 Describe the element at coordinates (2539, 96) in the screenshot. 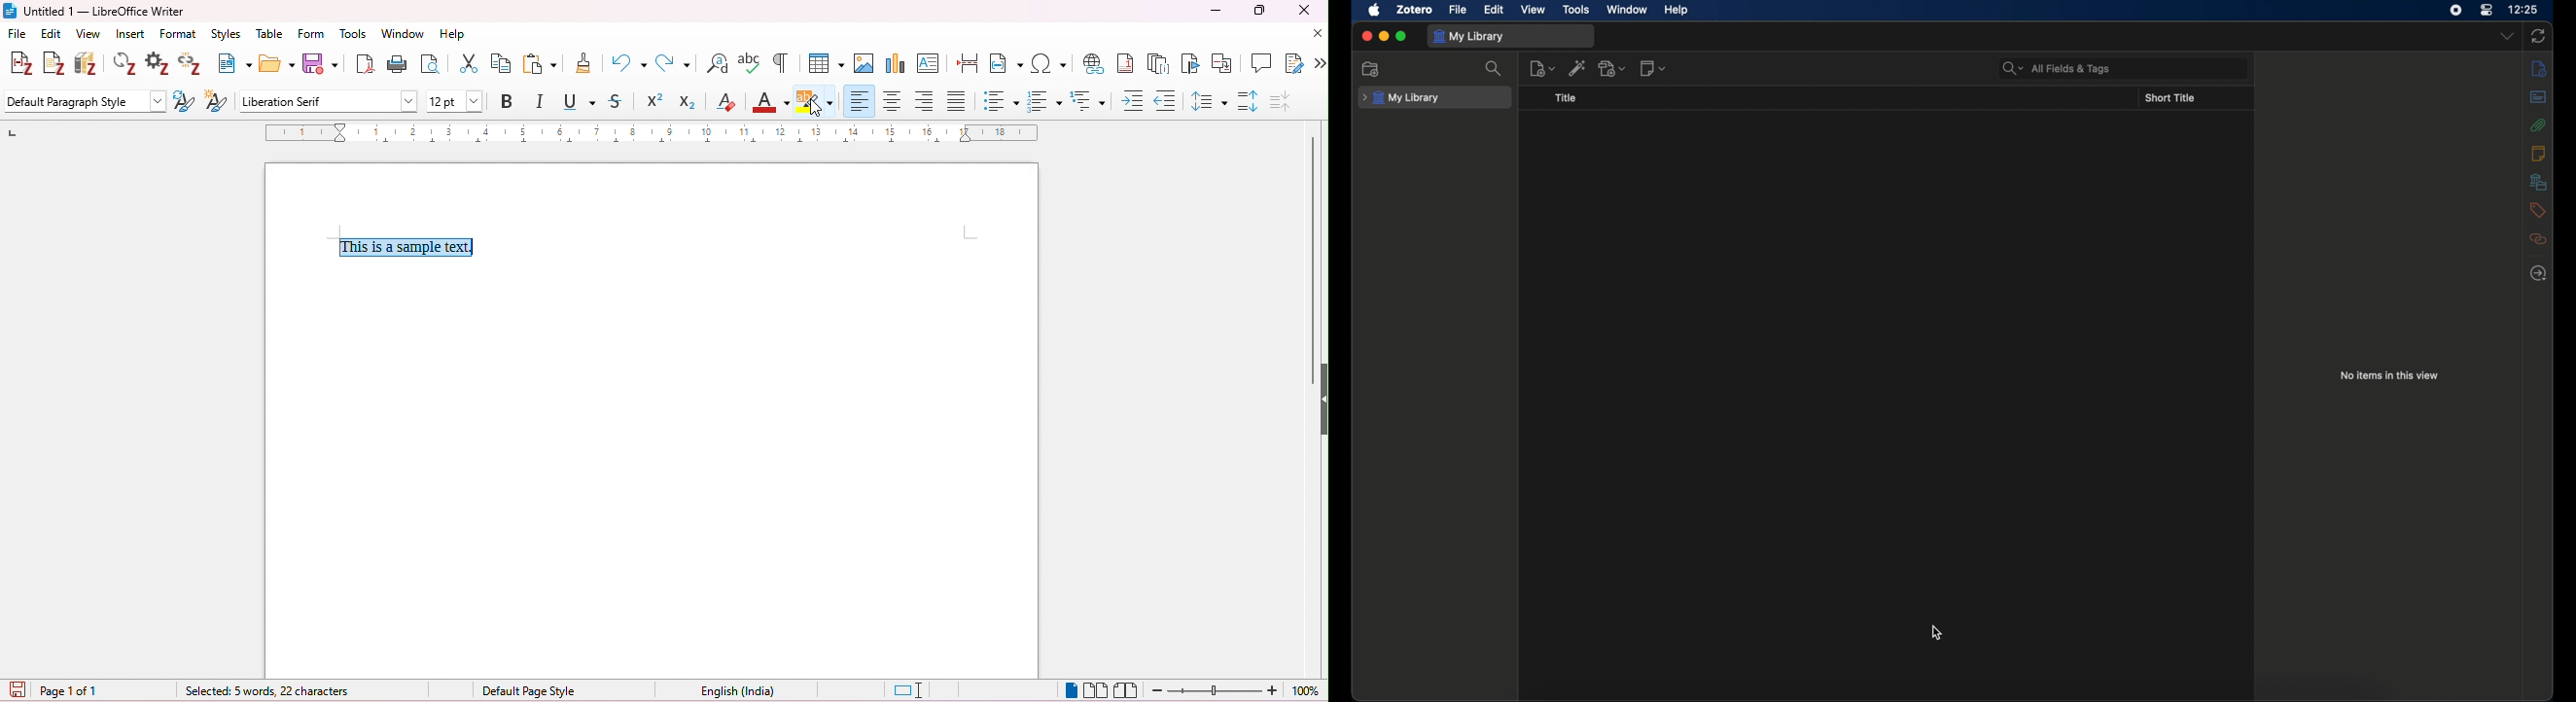

I see `abstract` at that location.